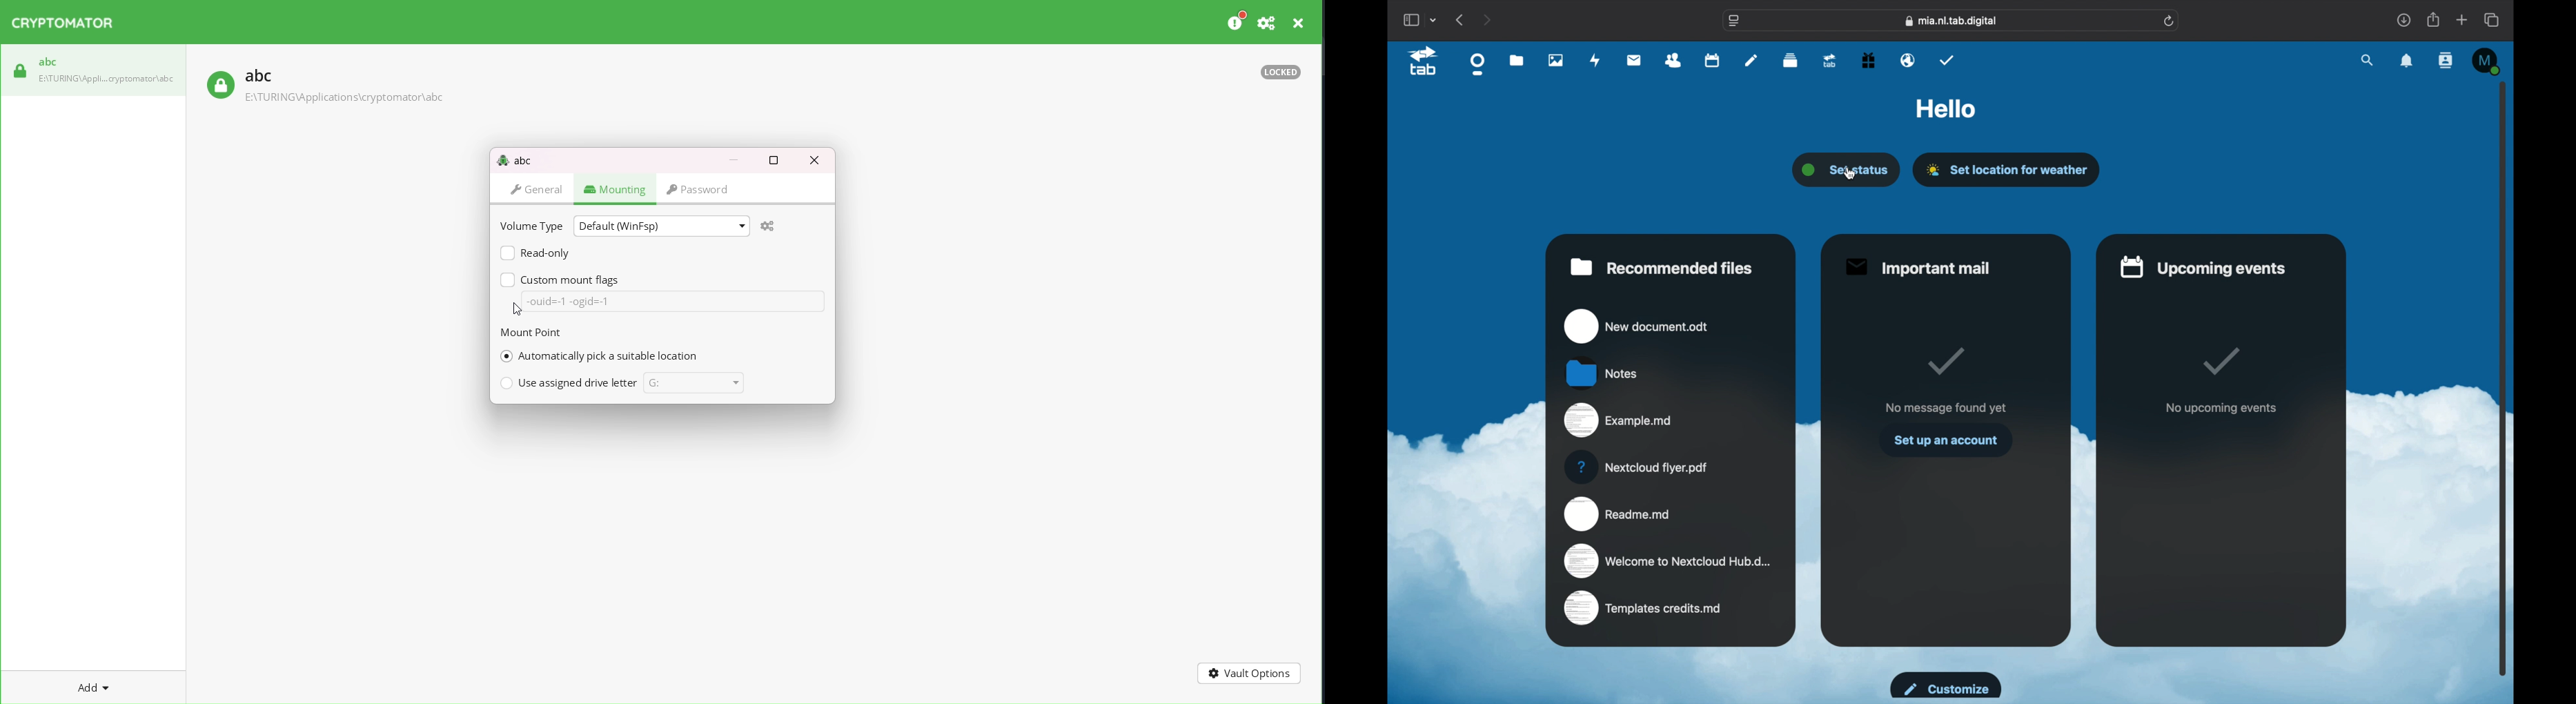 The width and height of the screenshot is (2576, 728). I want to click on nextcloud, so click(1639, 467).